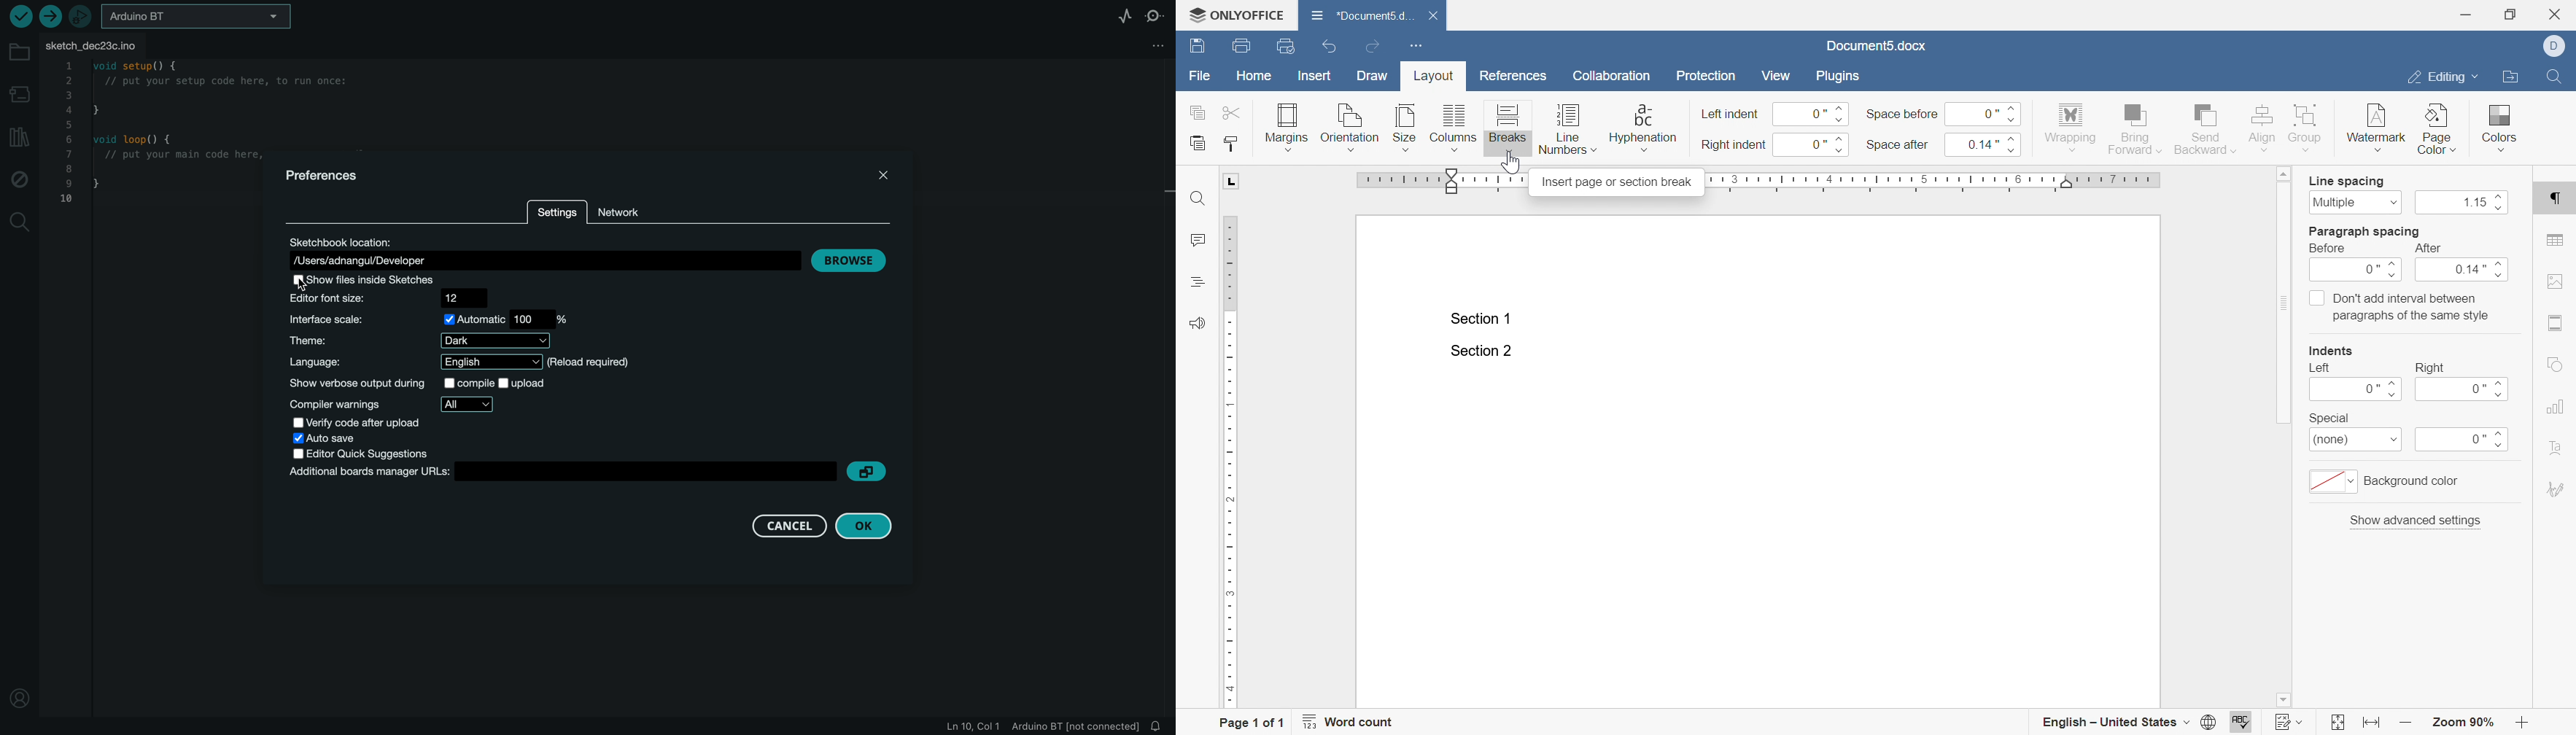  What do you see at coordinates (1351, 721) in the screenshot?
I see `word count` at bounding box center [1351, 721].